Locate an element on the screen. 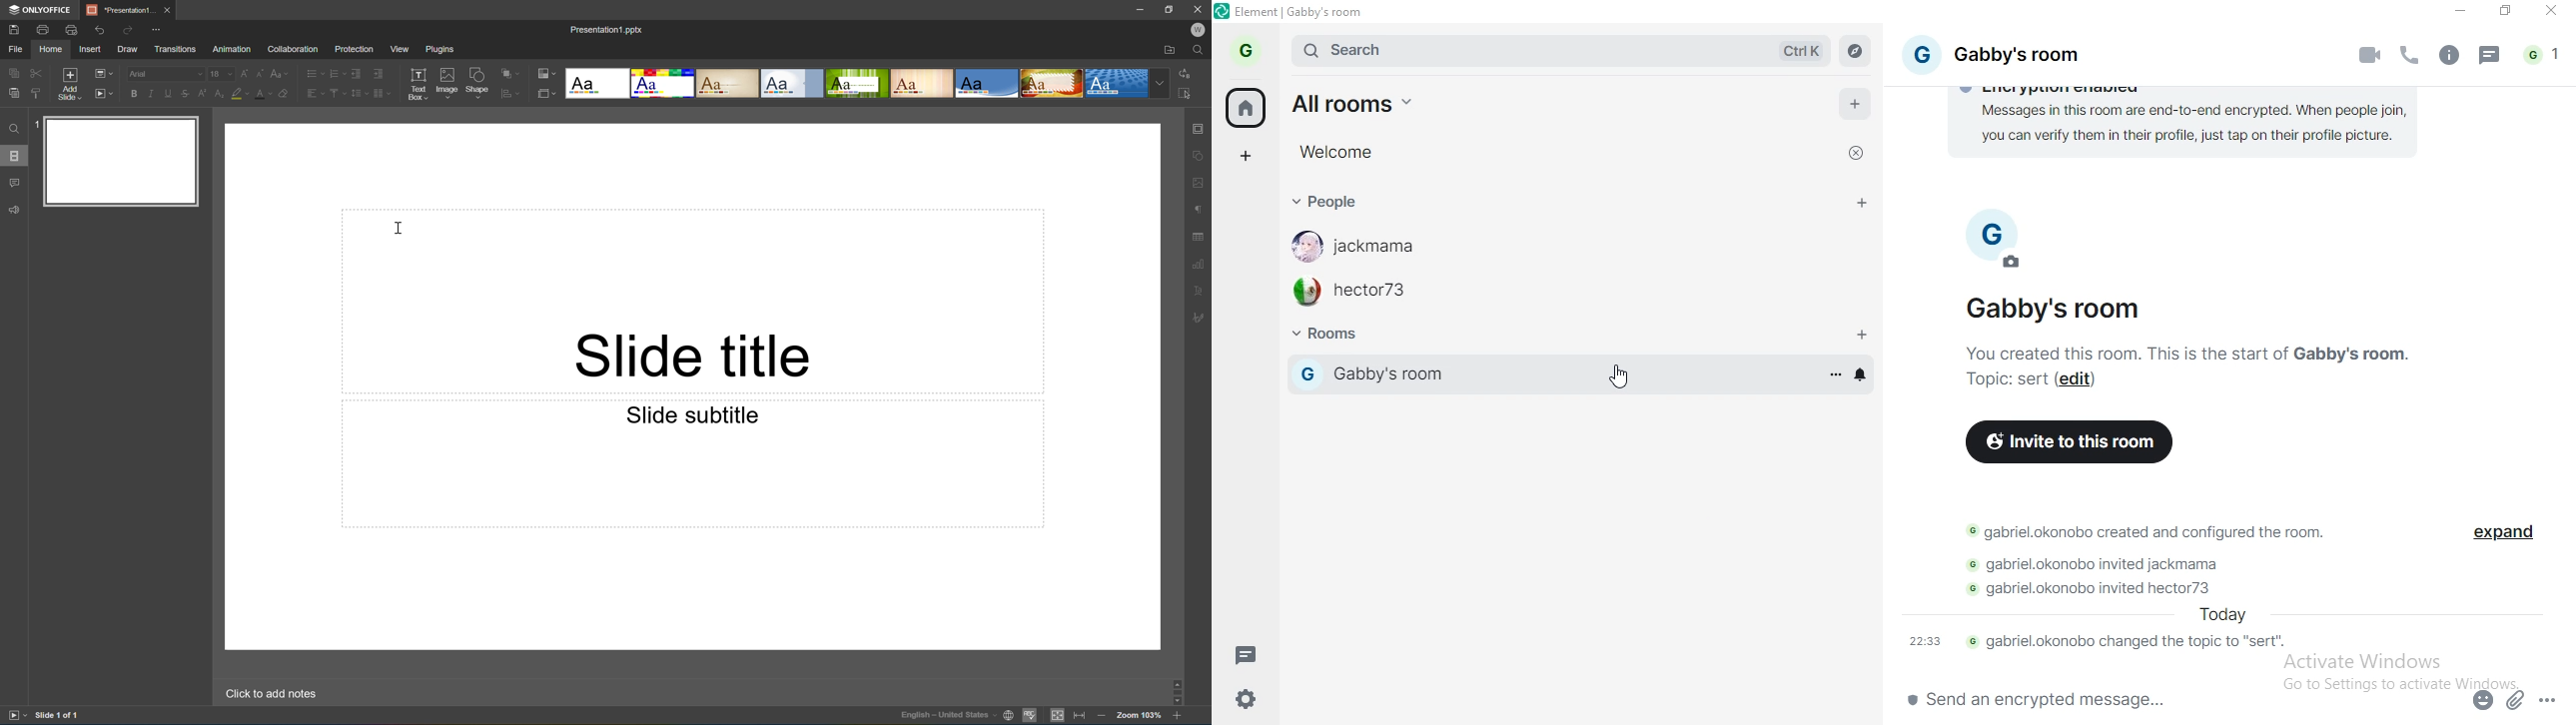 The height and width of the screenshot is (728, 2576). toady is located at coordinates (2219, 615).